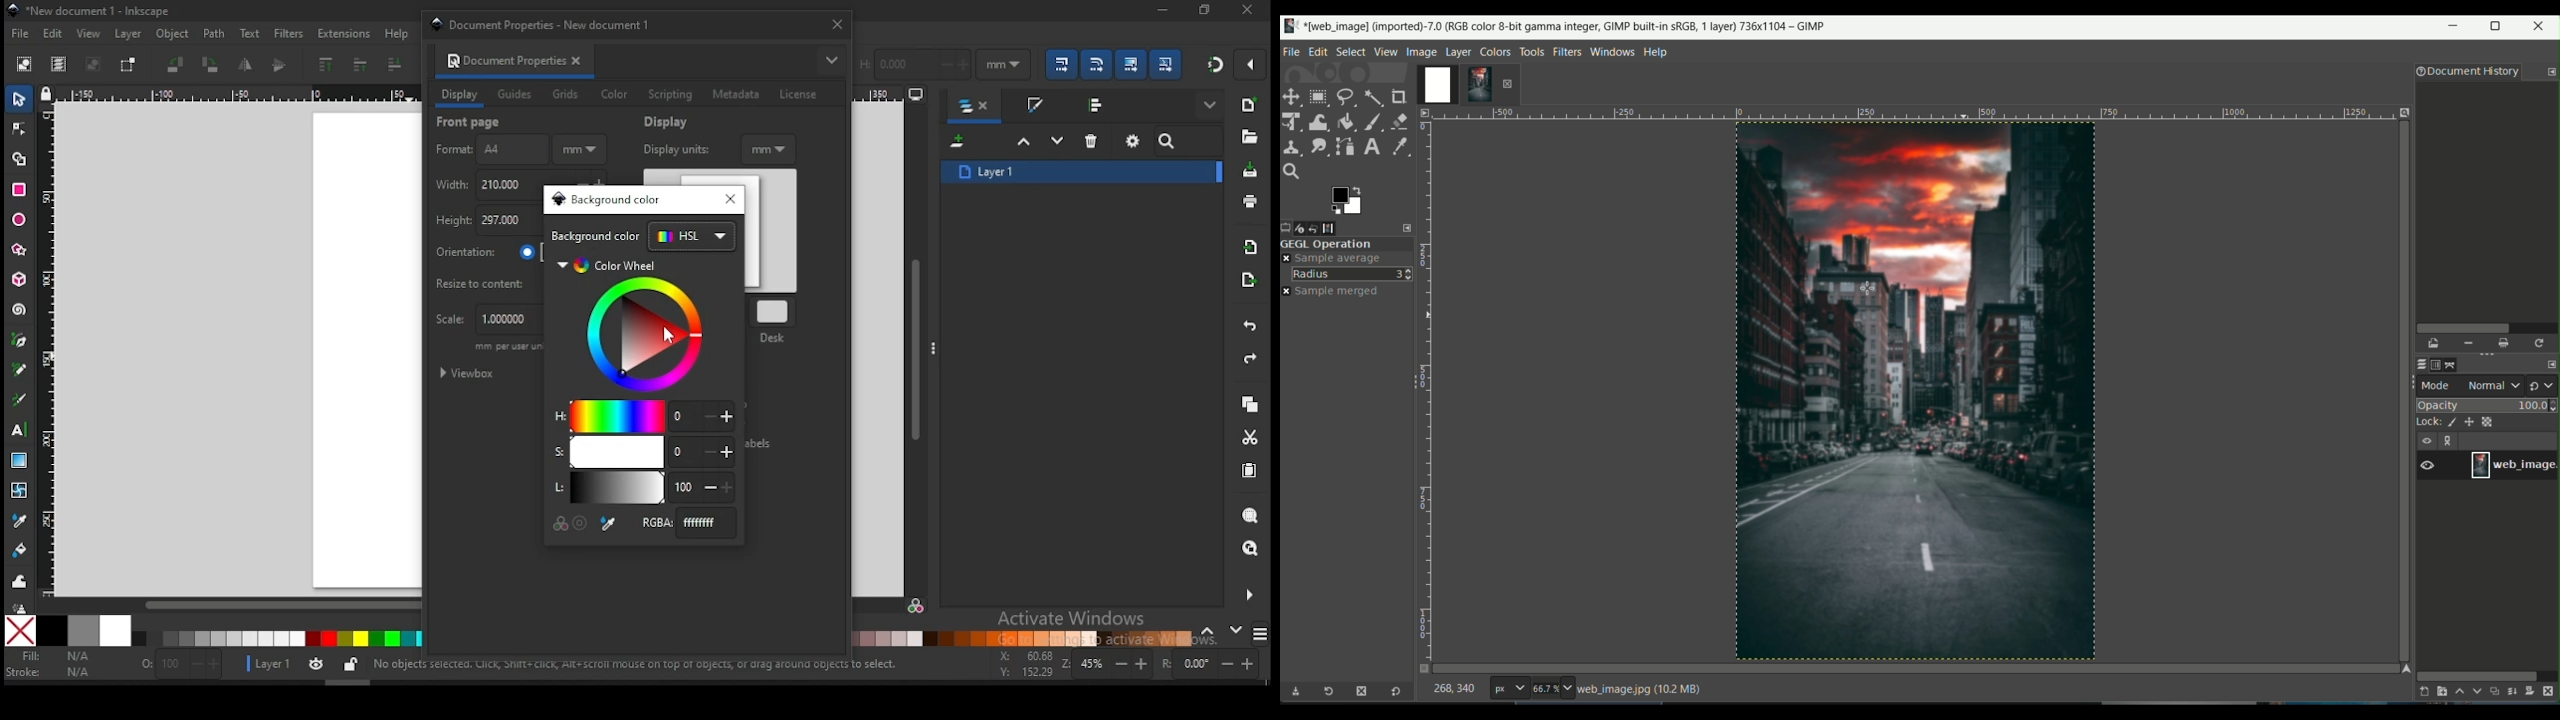 The image size is (2576, 728). What do you see at coordinates (287, 32) in the screenshot?
I see `filters` at bounding box center [287, 32].